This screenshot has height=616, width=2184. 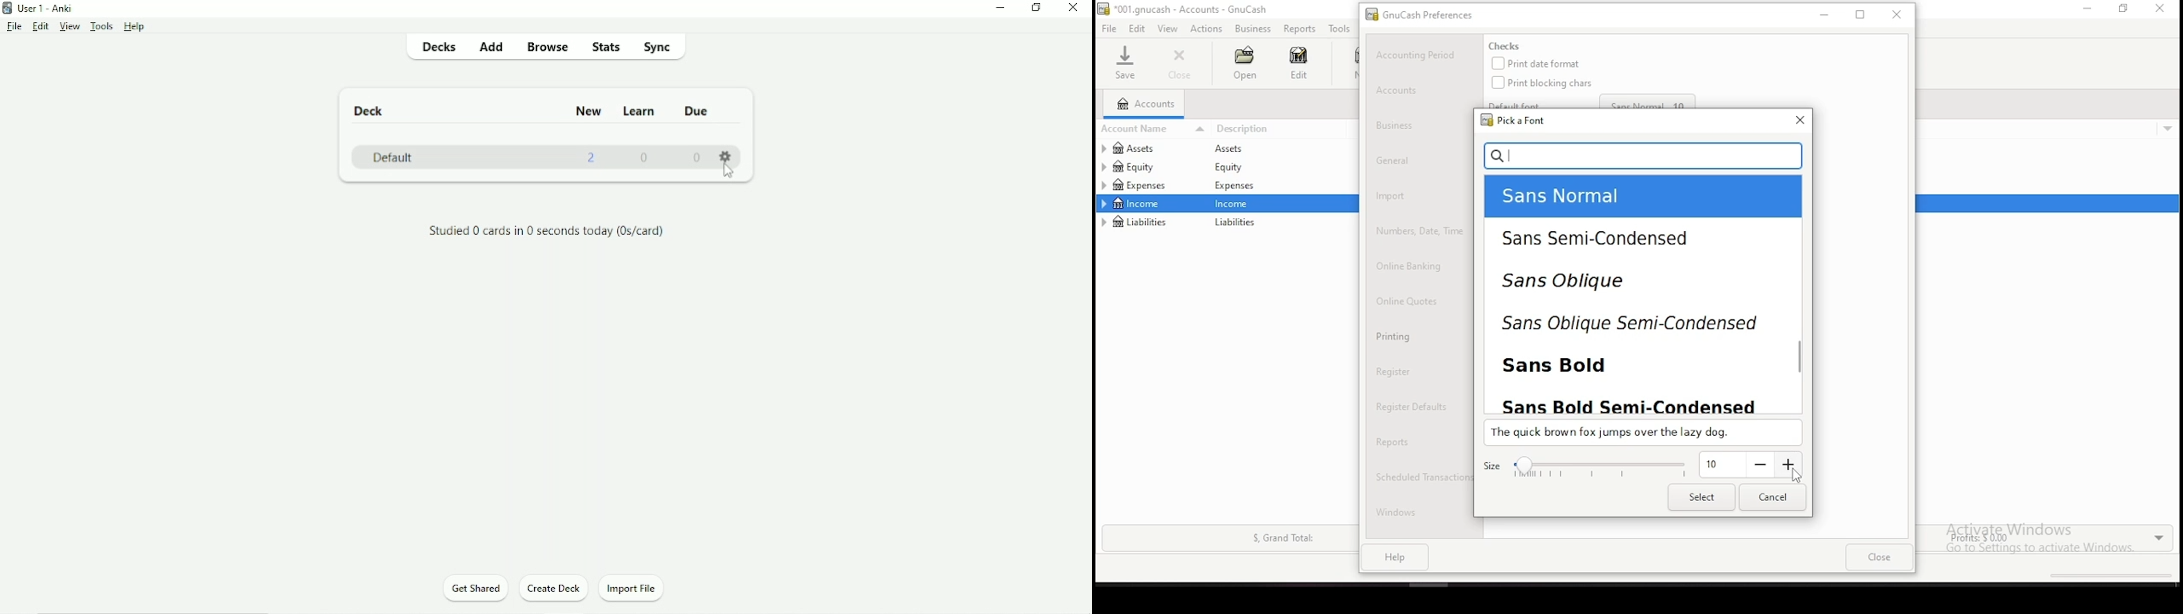 I want to click on sans oblique semi-condensed, so click(x=1627, y=325).